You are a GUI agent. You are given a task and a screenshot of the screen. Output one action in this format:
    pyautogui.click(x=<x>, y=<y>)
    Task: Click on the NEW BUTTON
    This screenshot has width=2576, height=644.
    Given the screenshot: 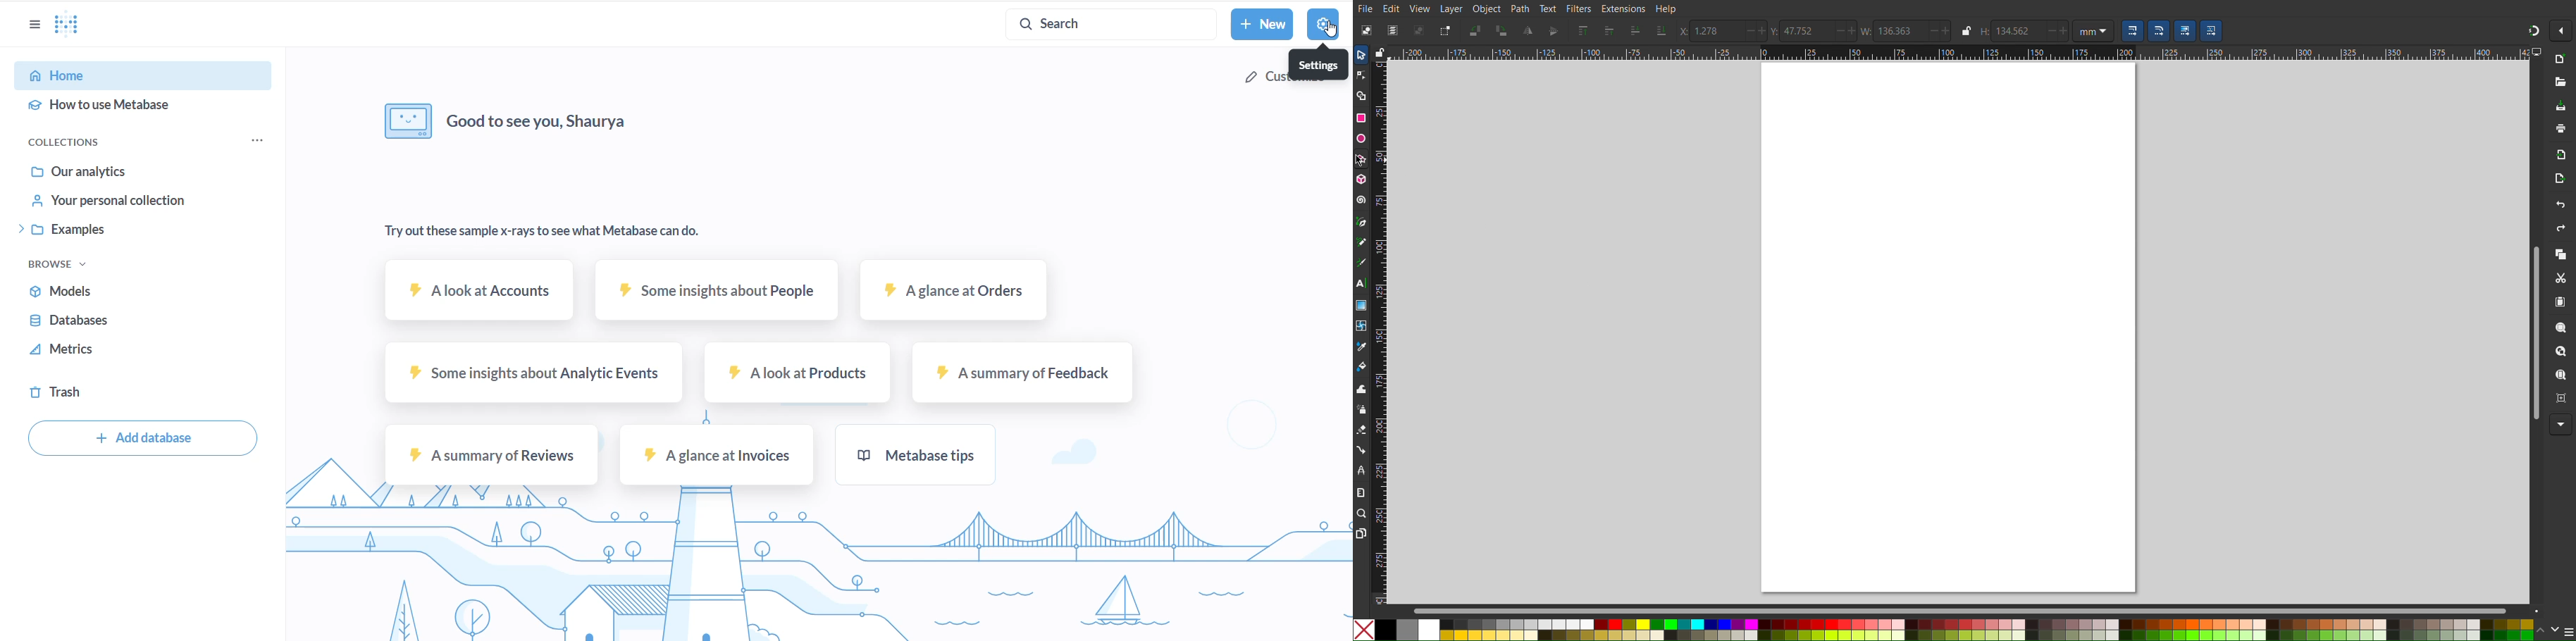 What is the action you would take?
    pyautogui.click(x=1262, y=24)
    